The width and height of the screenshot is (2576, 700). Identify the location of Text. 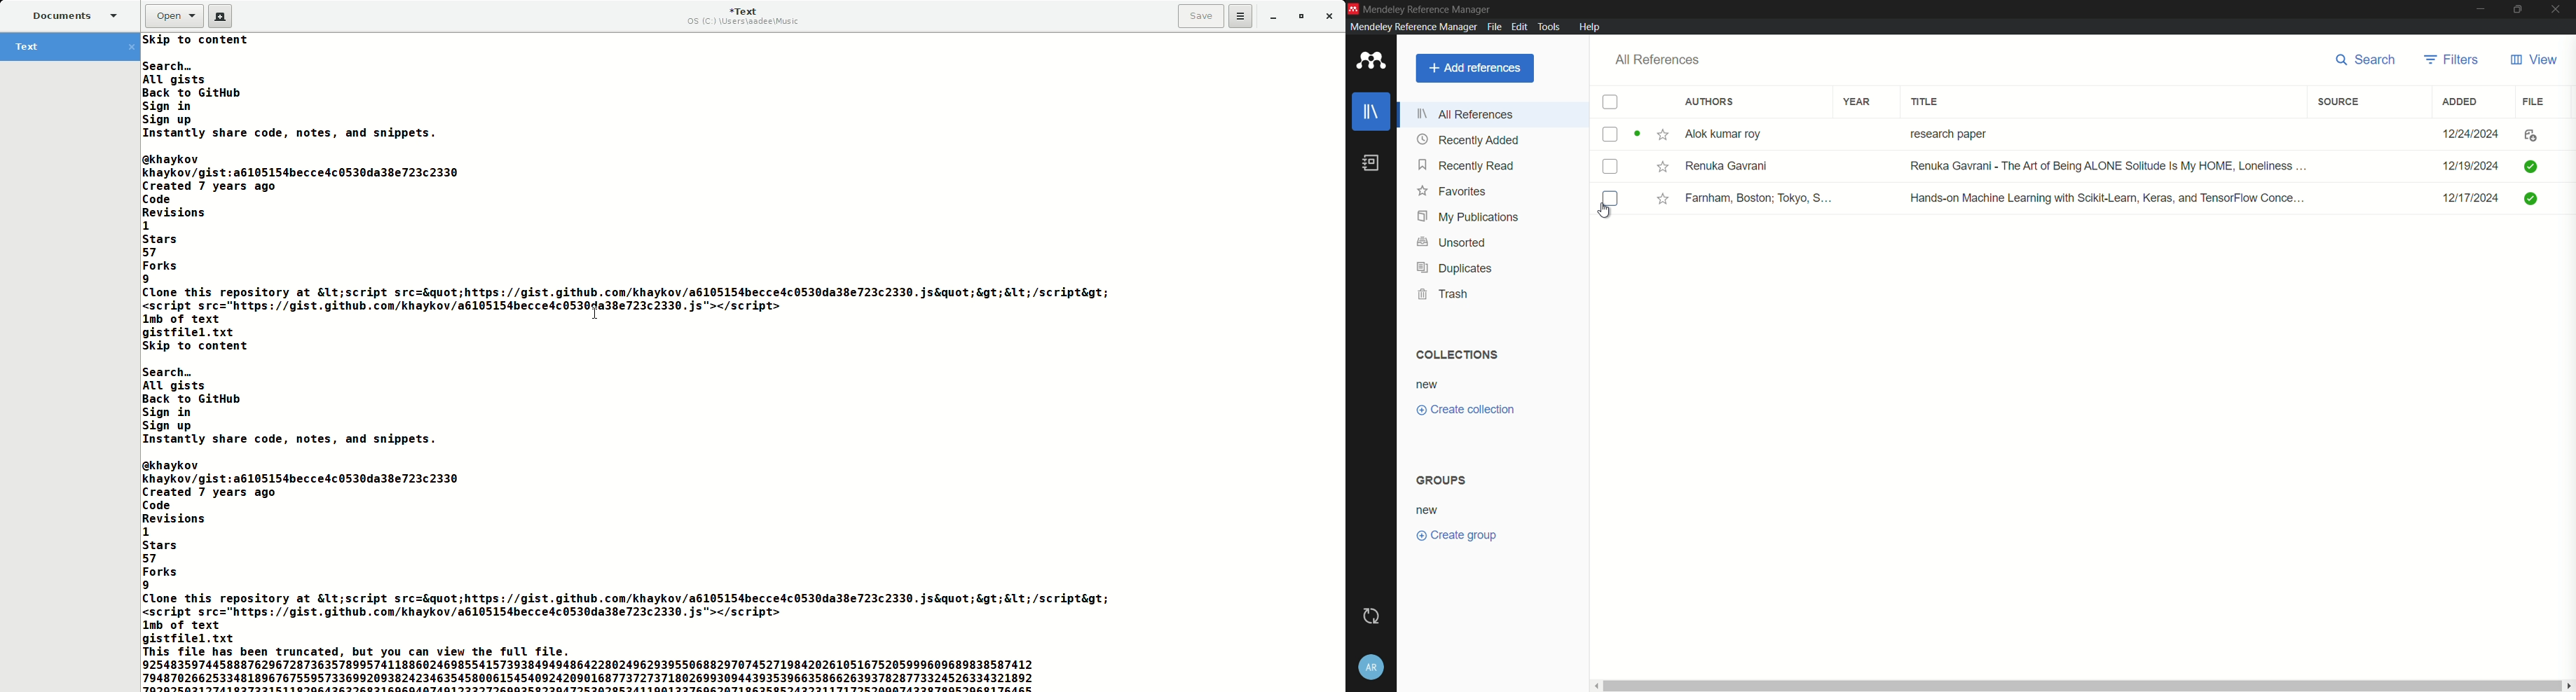
(630, 364).